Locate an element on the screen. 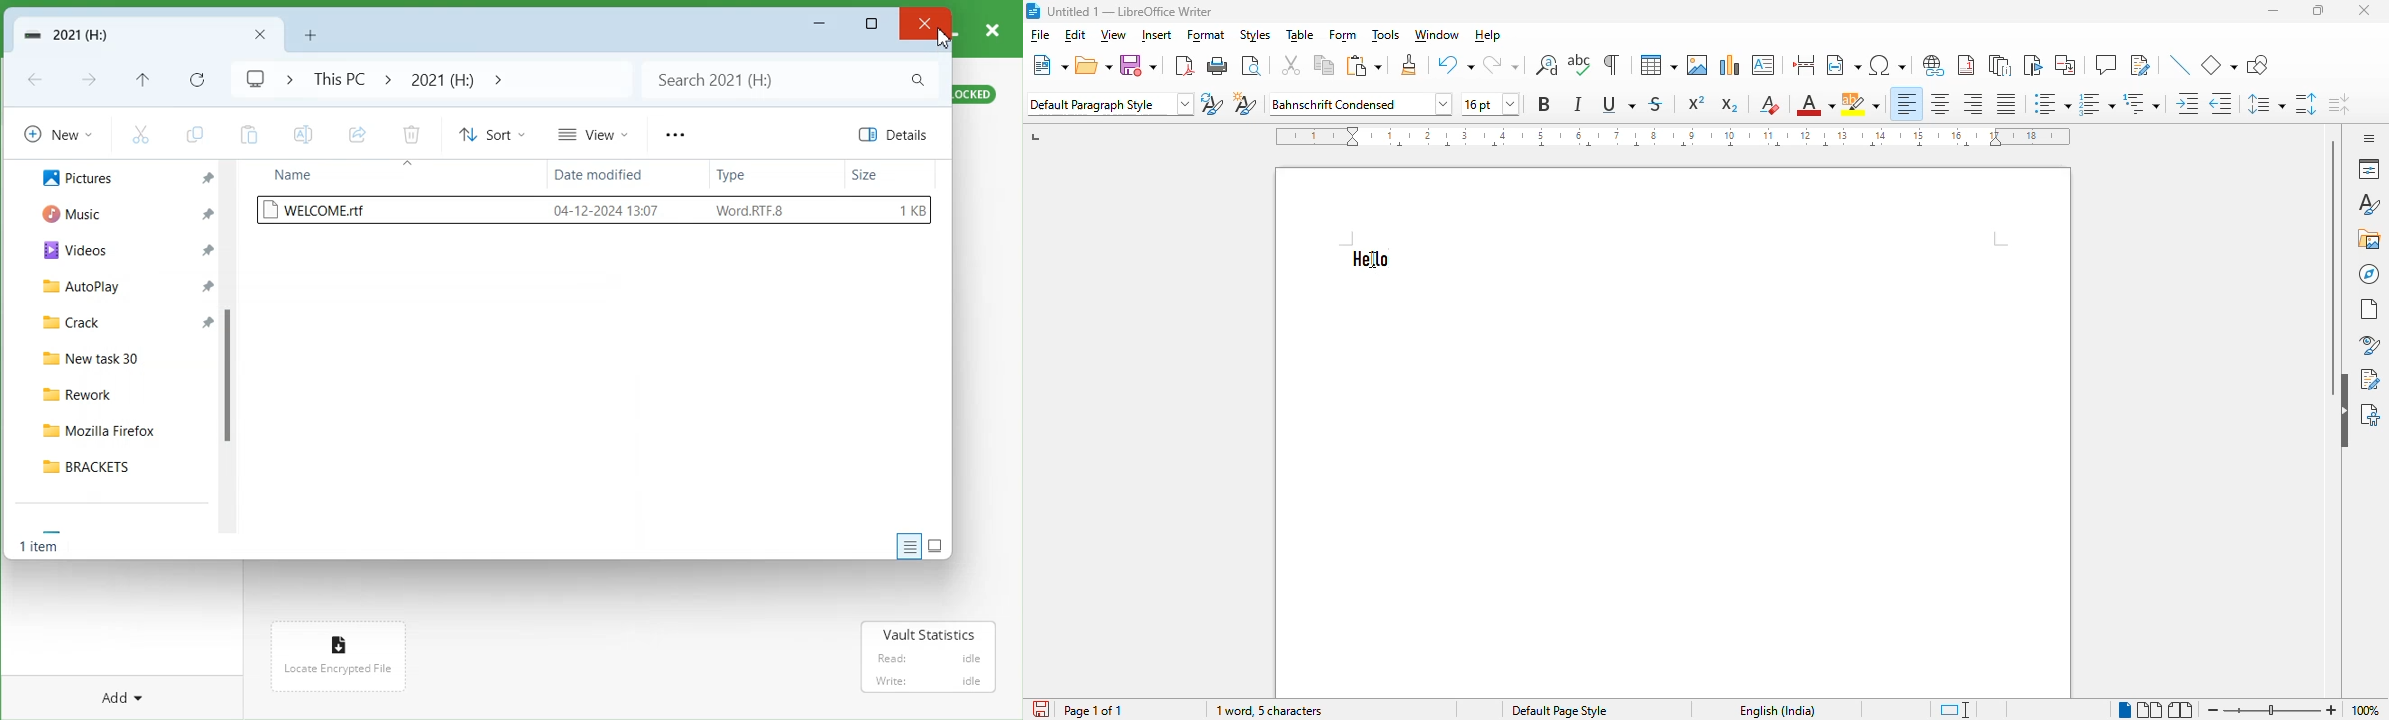  export directly as PDF is located at coordinates (1185, 65).